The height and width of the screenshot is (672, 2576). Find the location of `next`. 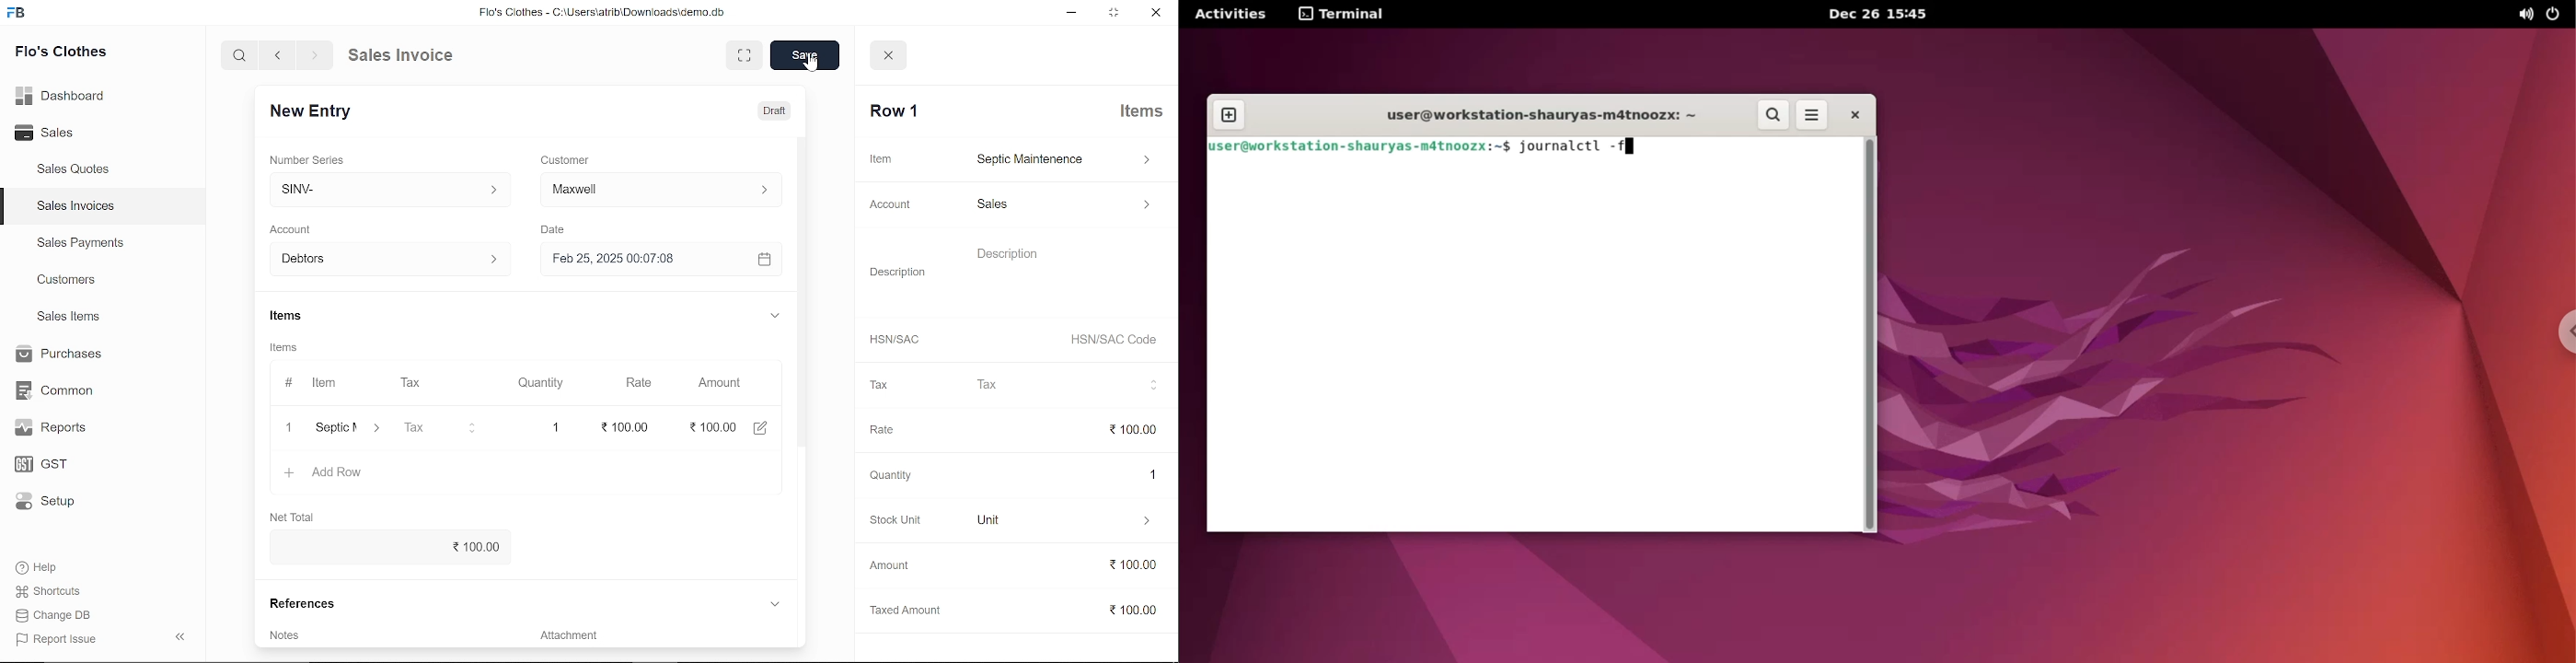

next is located at coordinates (315, 55).